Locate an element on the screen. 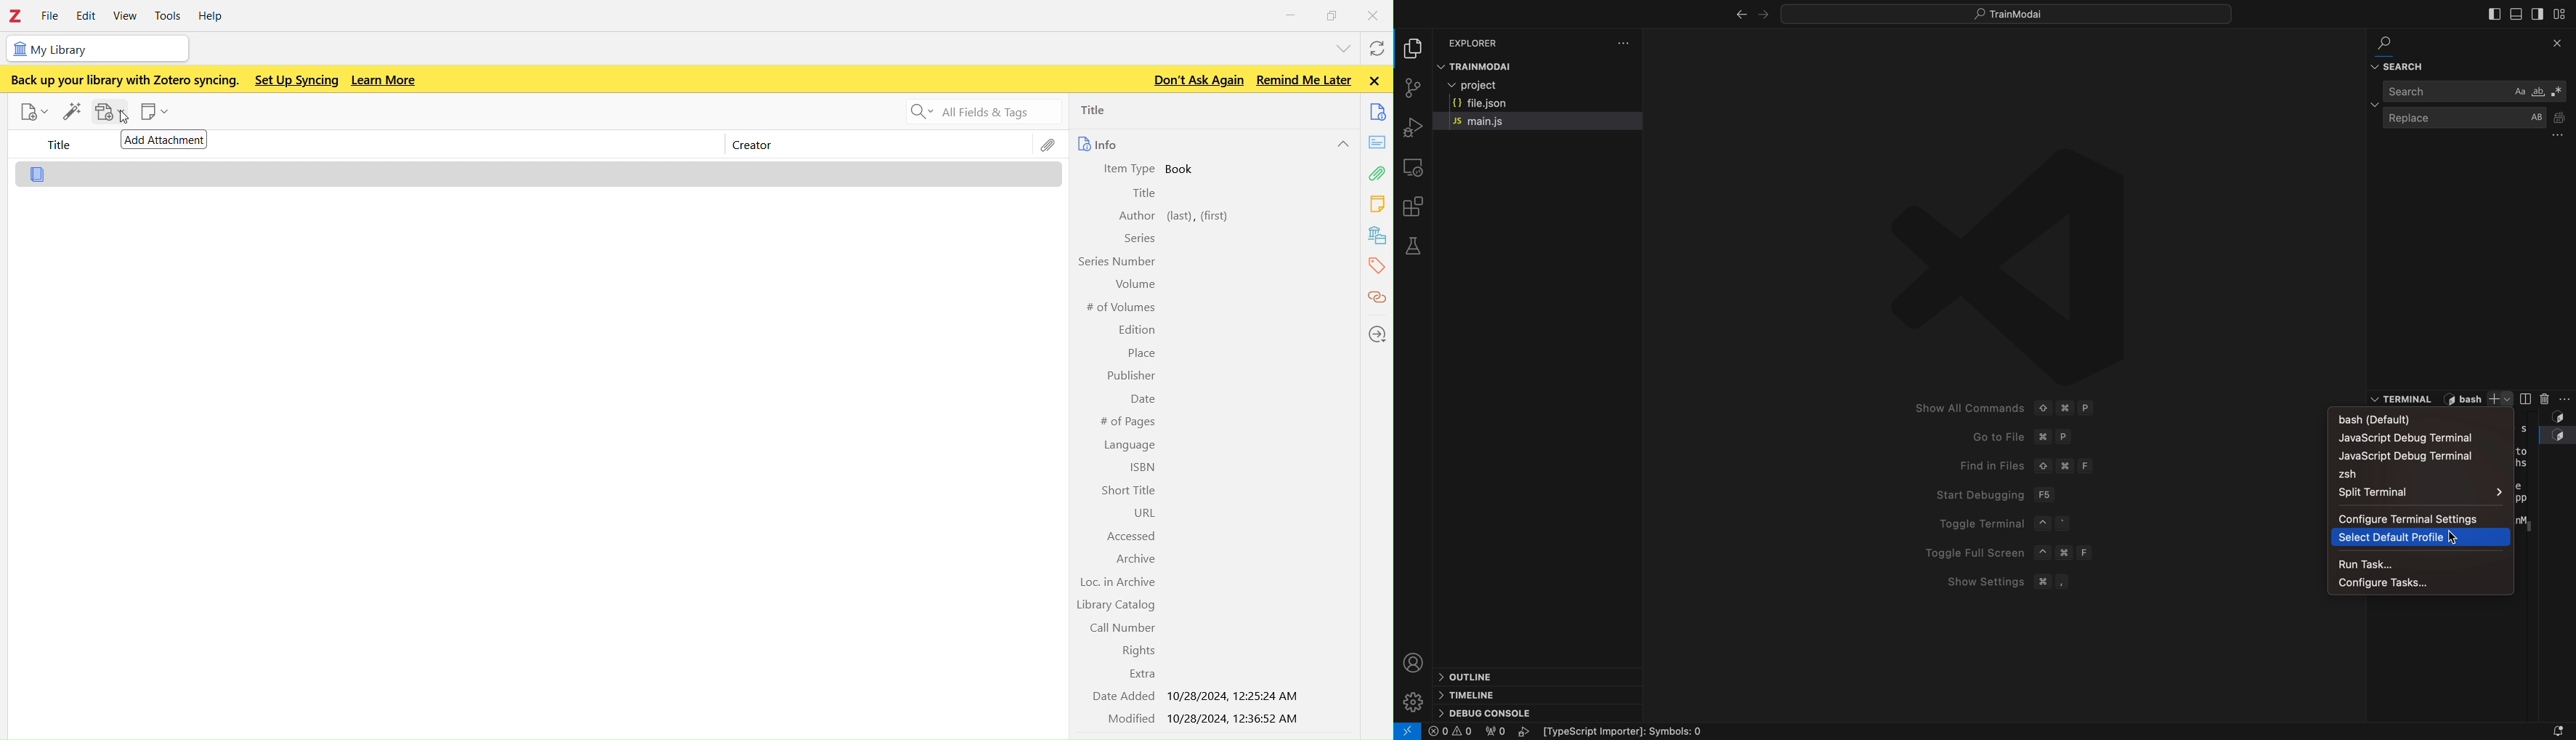 This screenshot has width=2576, height=756. Series is located at coordinates (1138, 239).